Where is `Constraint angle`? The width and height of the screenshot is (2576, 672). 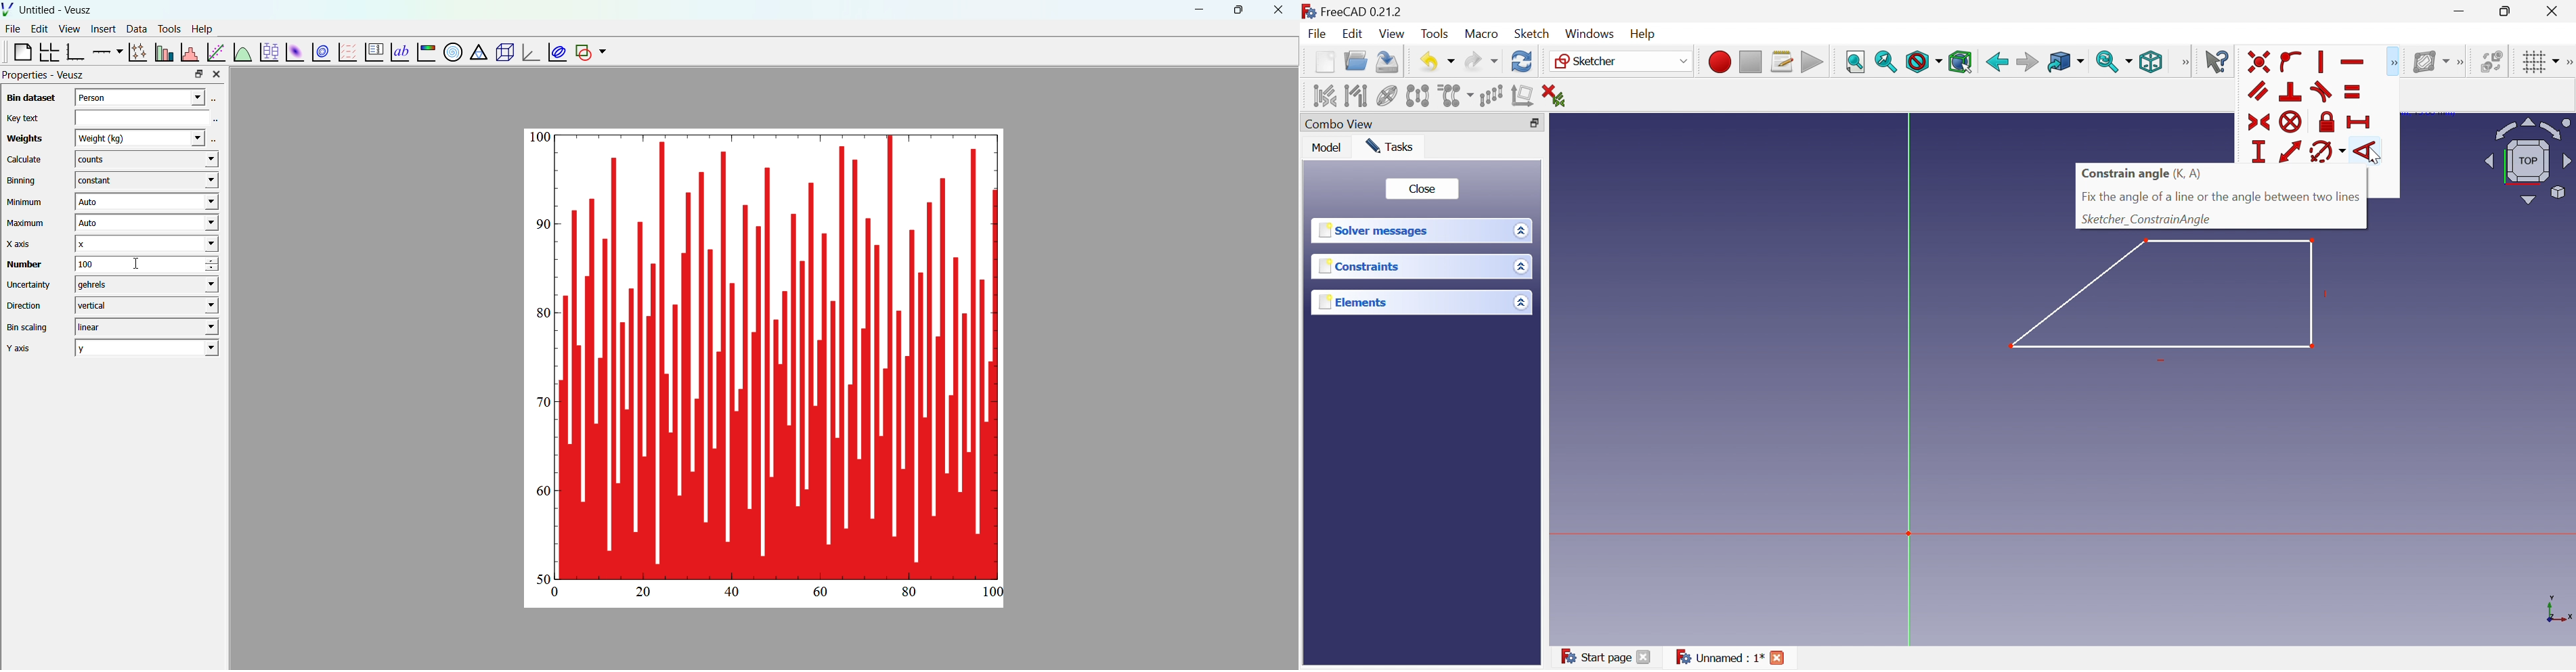
Constraint angle is located at coordinates (2367, 149).